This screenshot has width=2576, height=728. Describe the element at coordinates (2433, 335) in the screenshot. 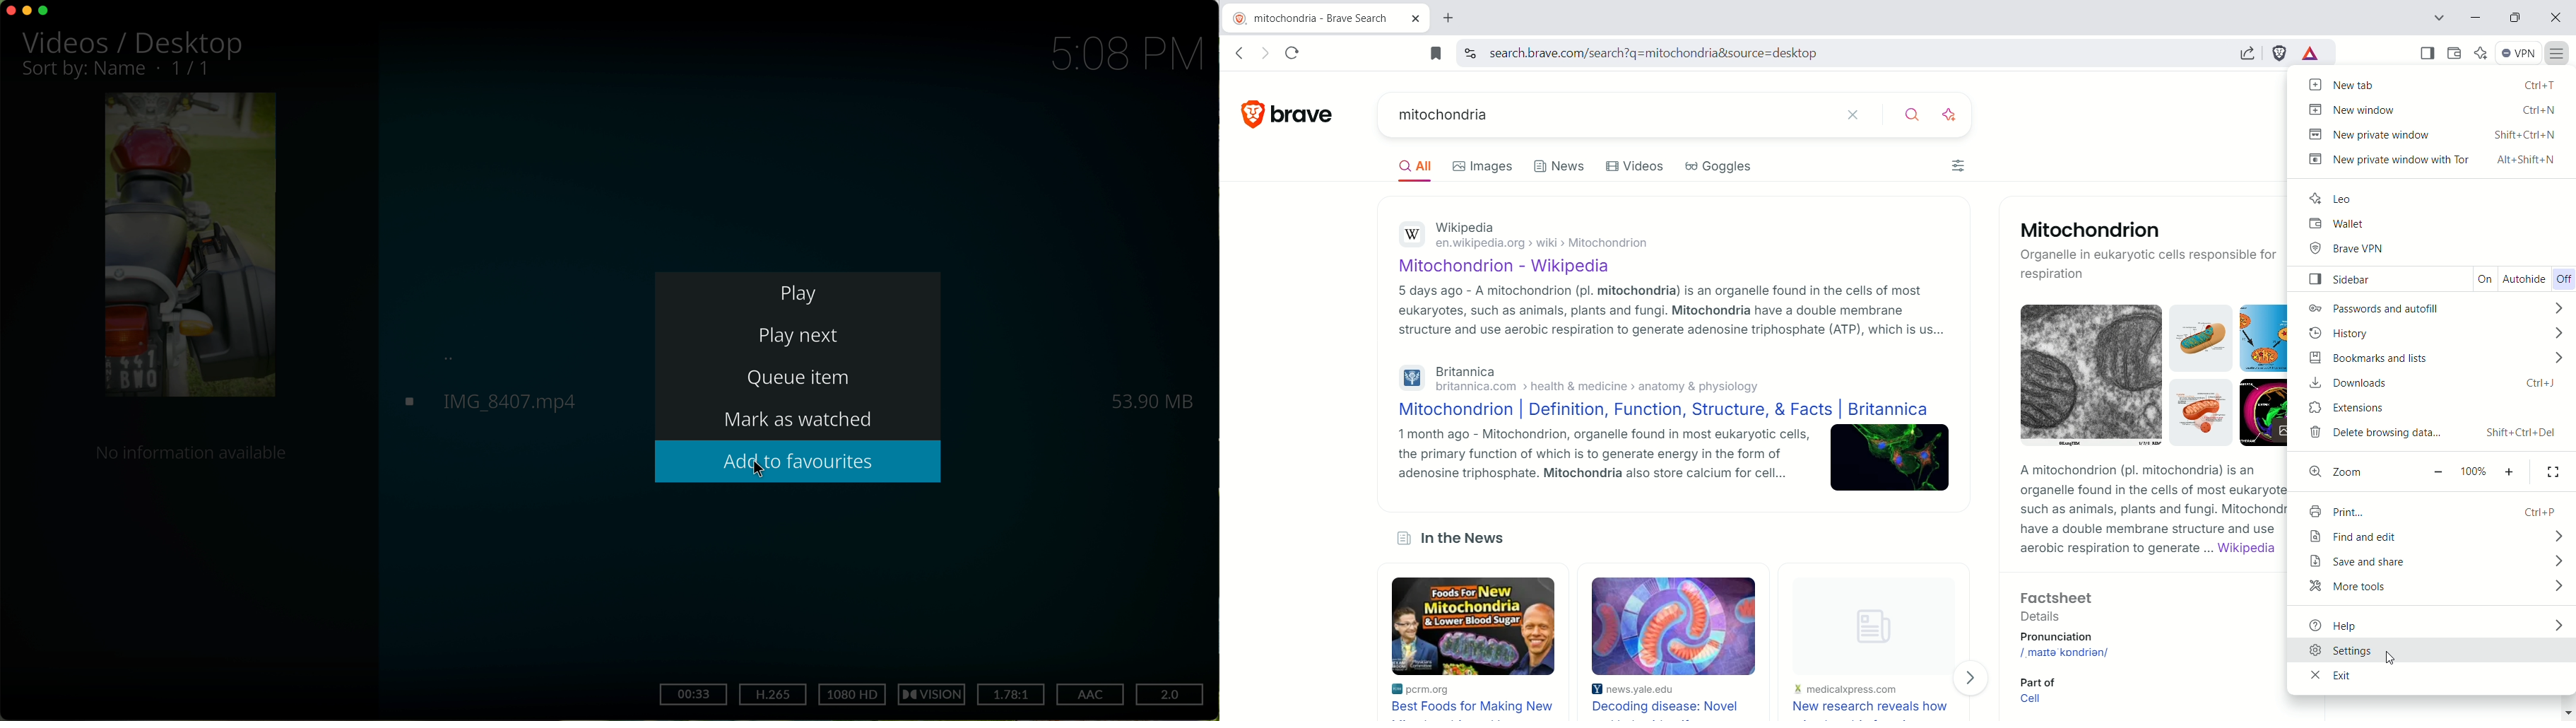

I see `history` at that location.